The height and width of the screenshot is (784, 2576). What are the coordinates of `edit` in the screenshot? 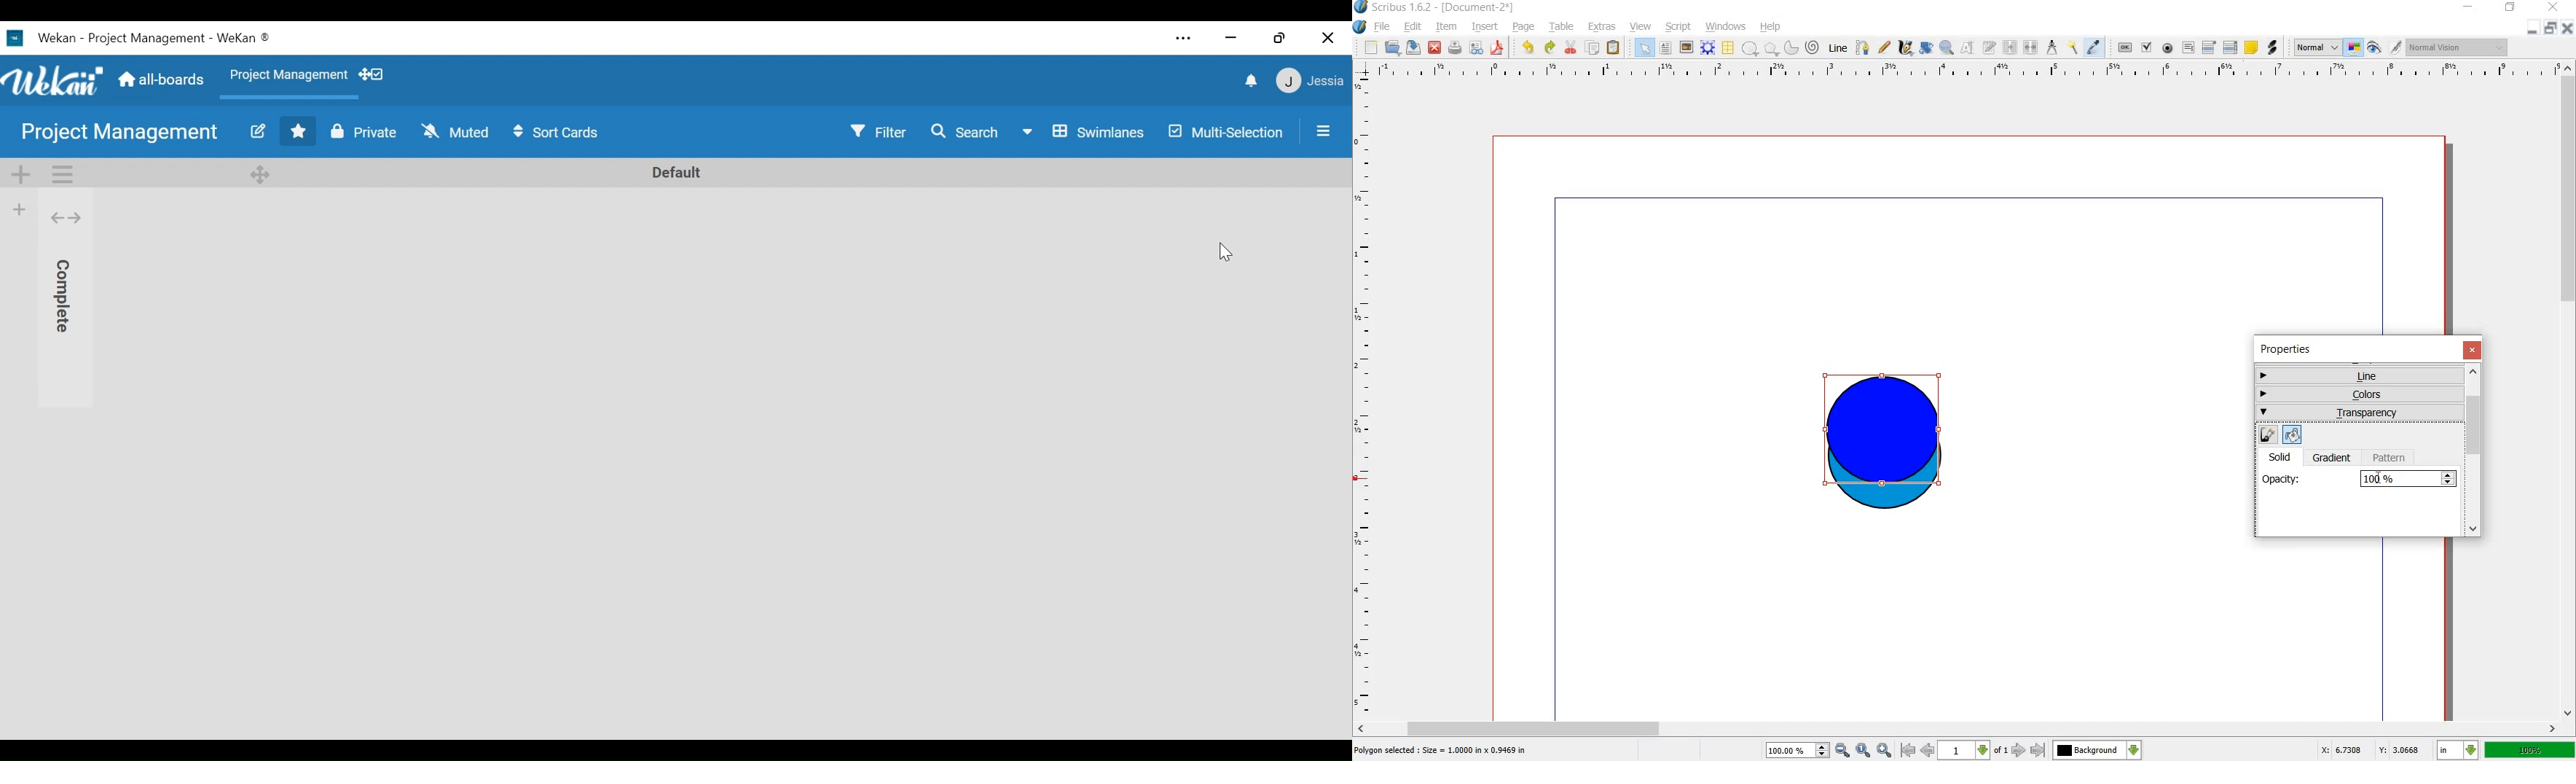 It's located at (1415, 28).